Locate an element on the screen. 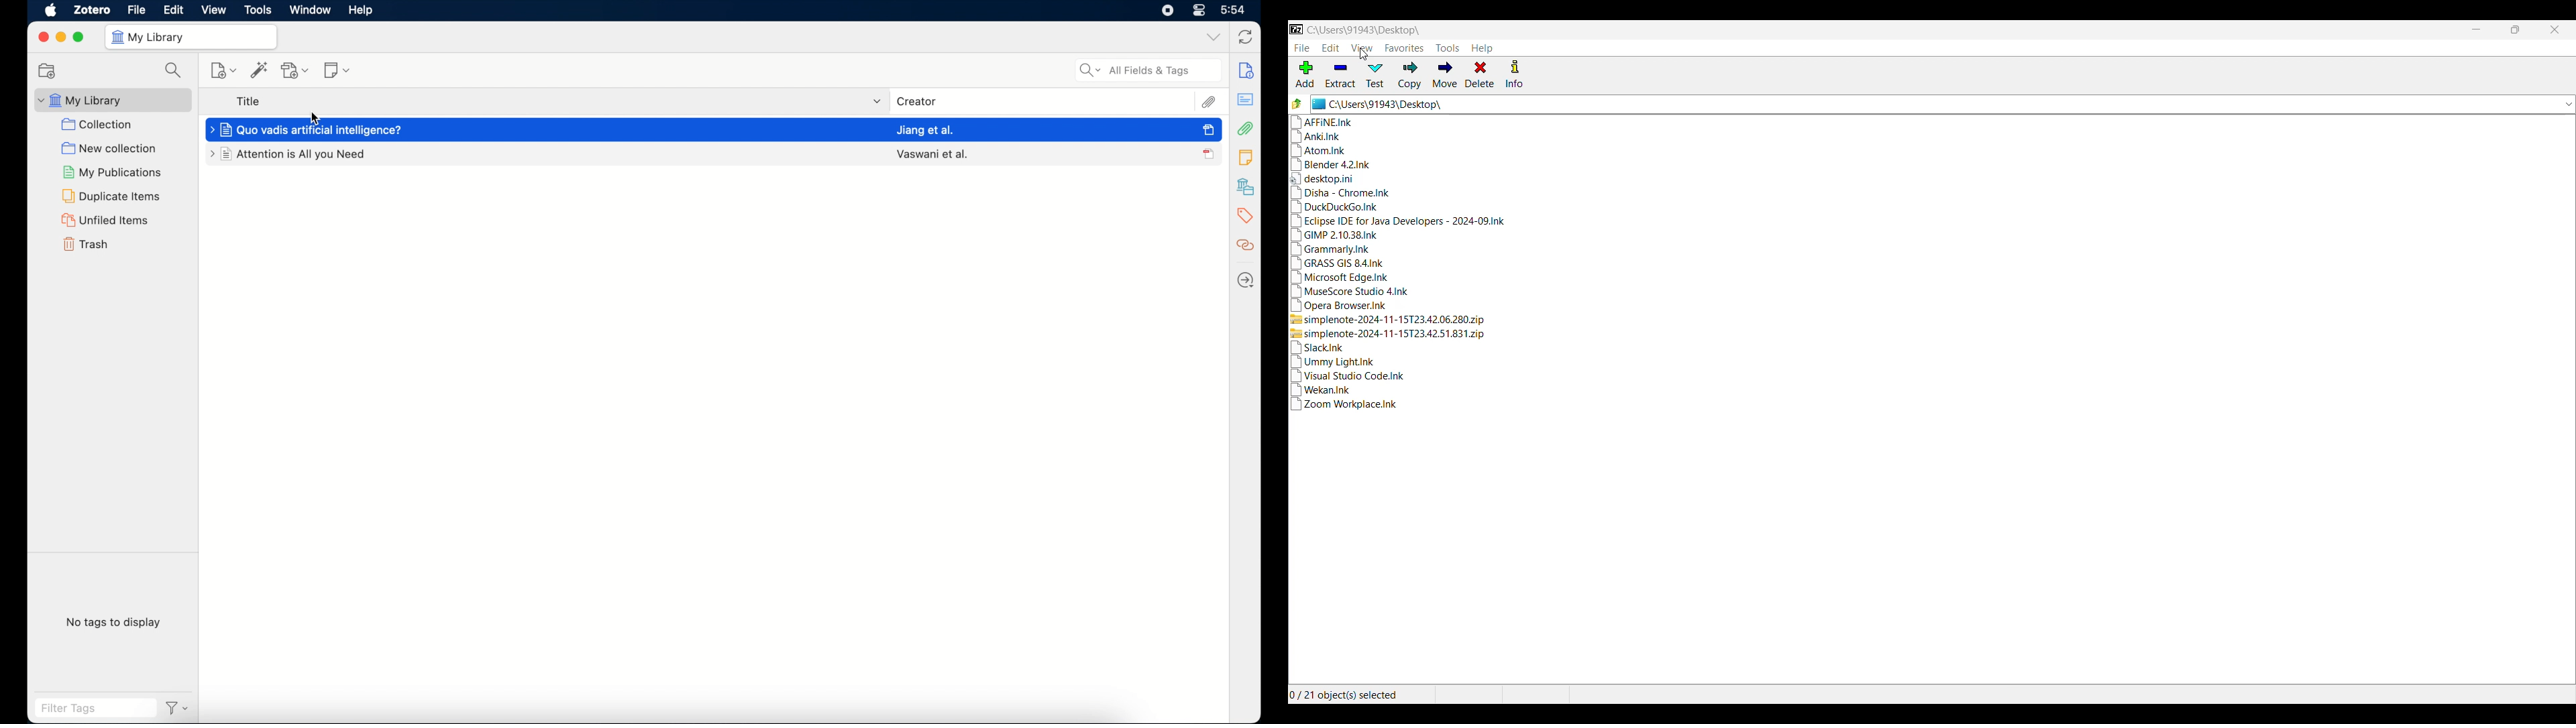  apple icon is located at coordinates (50, 11).